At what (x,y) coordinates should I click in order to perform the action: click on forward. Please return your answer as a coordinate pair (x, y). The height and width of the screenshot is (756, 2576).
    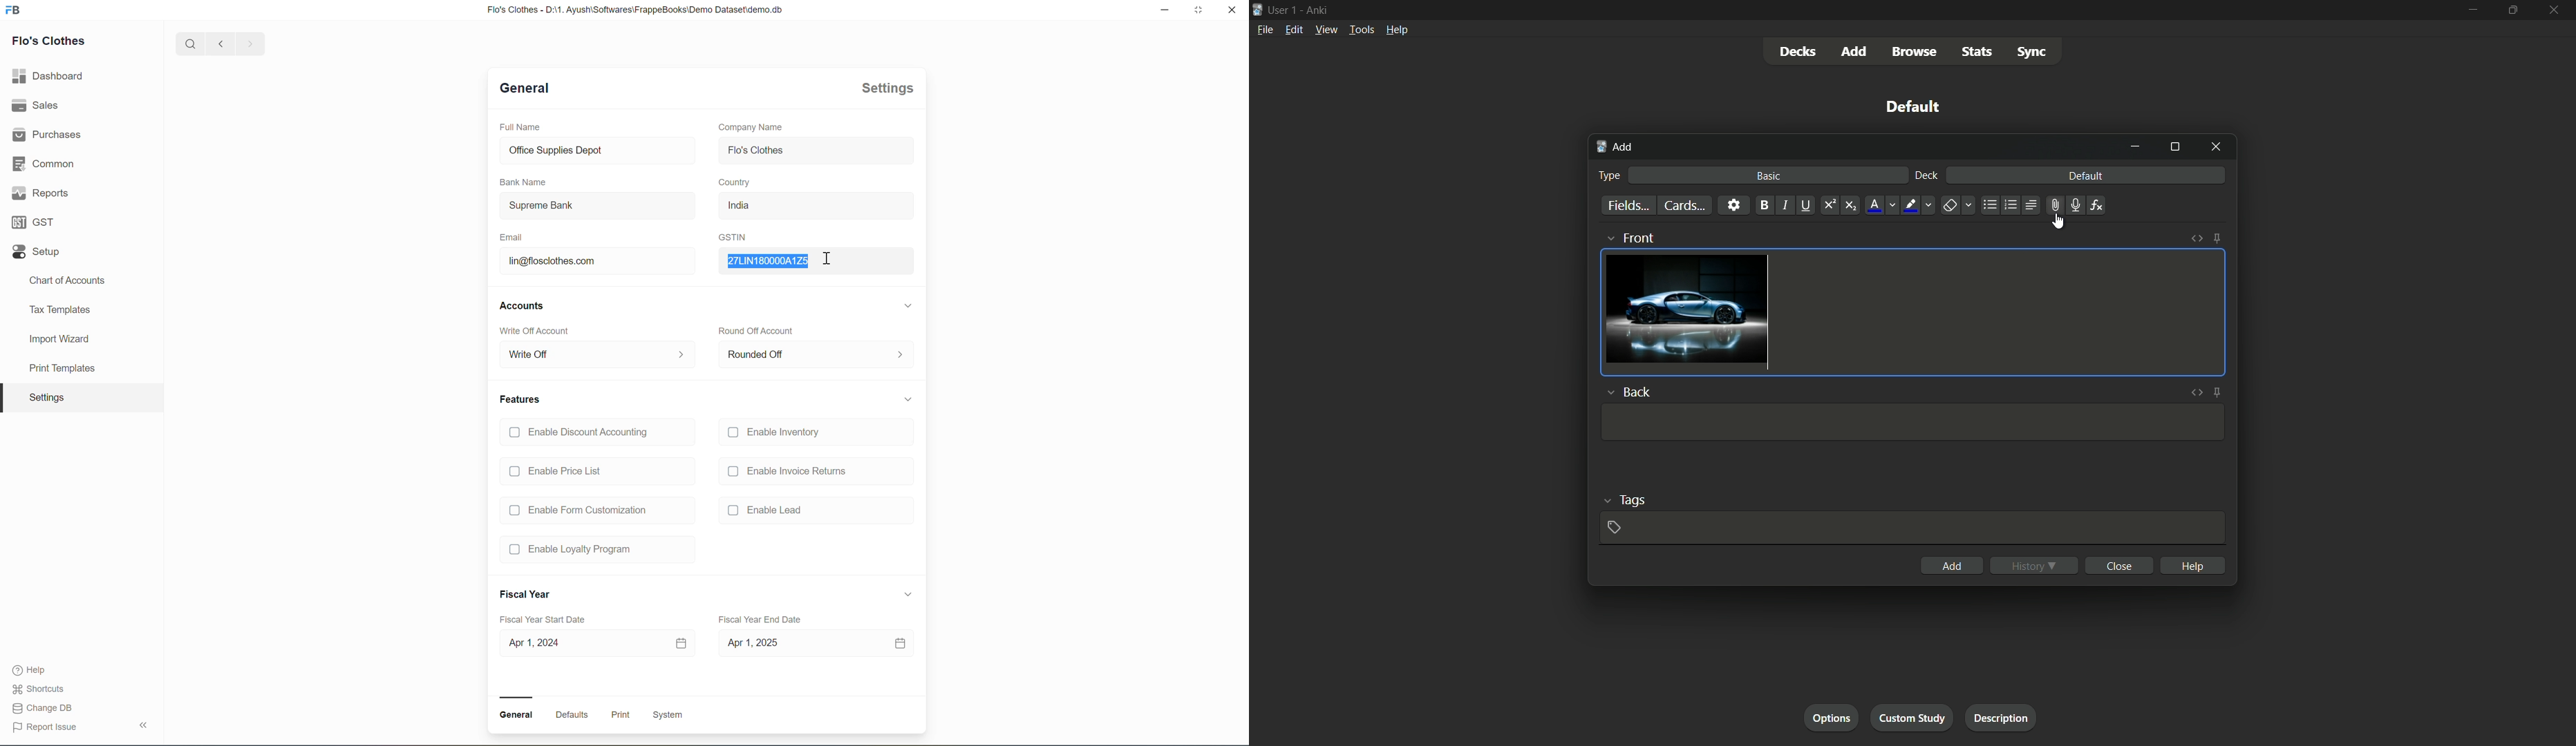
    Looking at the image, I should click on (252, 44).